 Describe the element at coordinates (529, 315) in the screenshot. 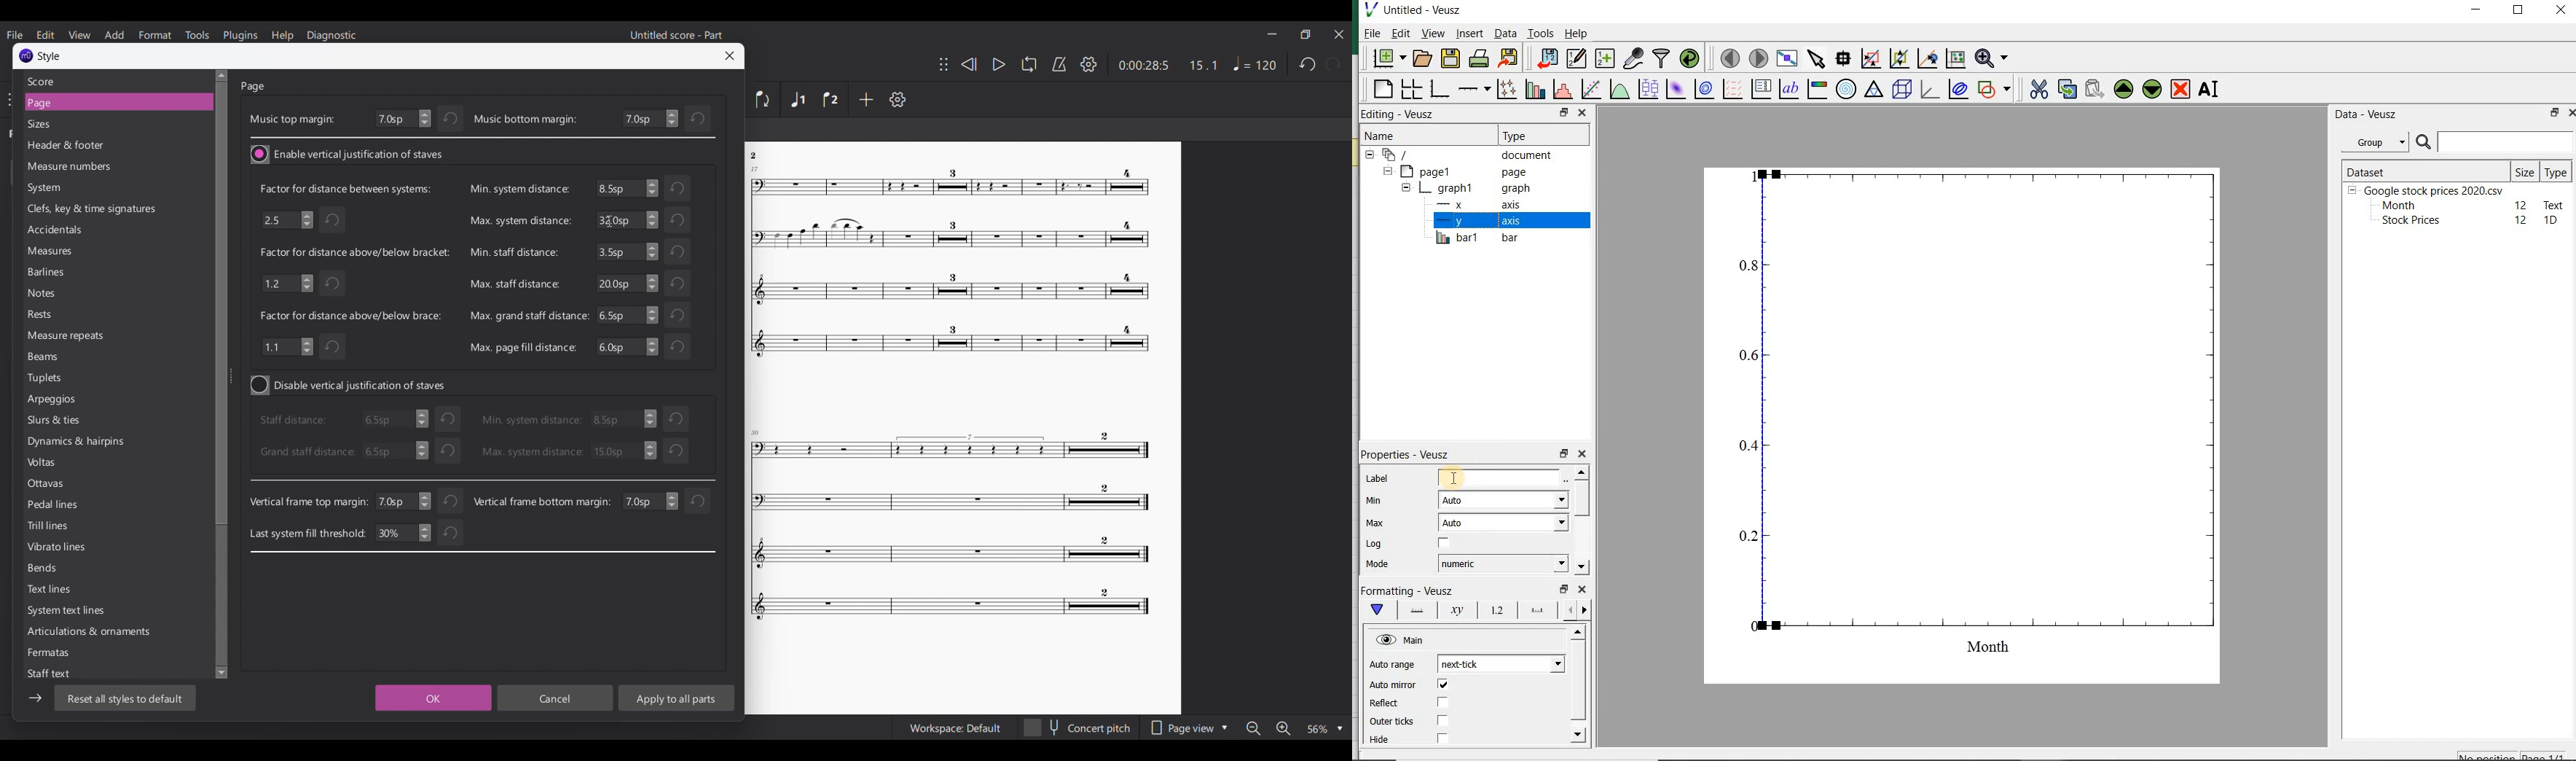

I see `Max. grand staff distance` at that location.